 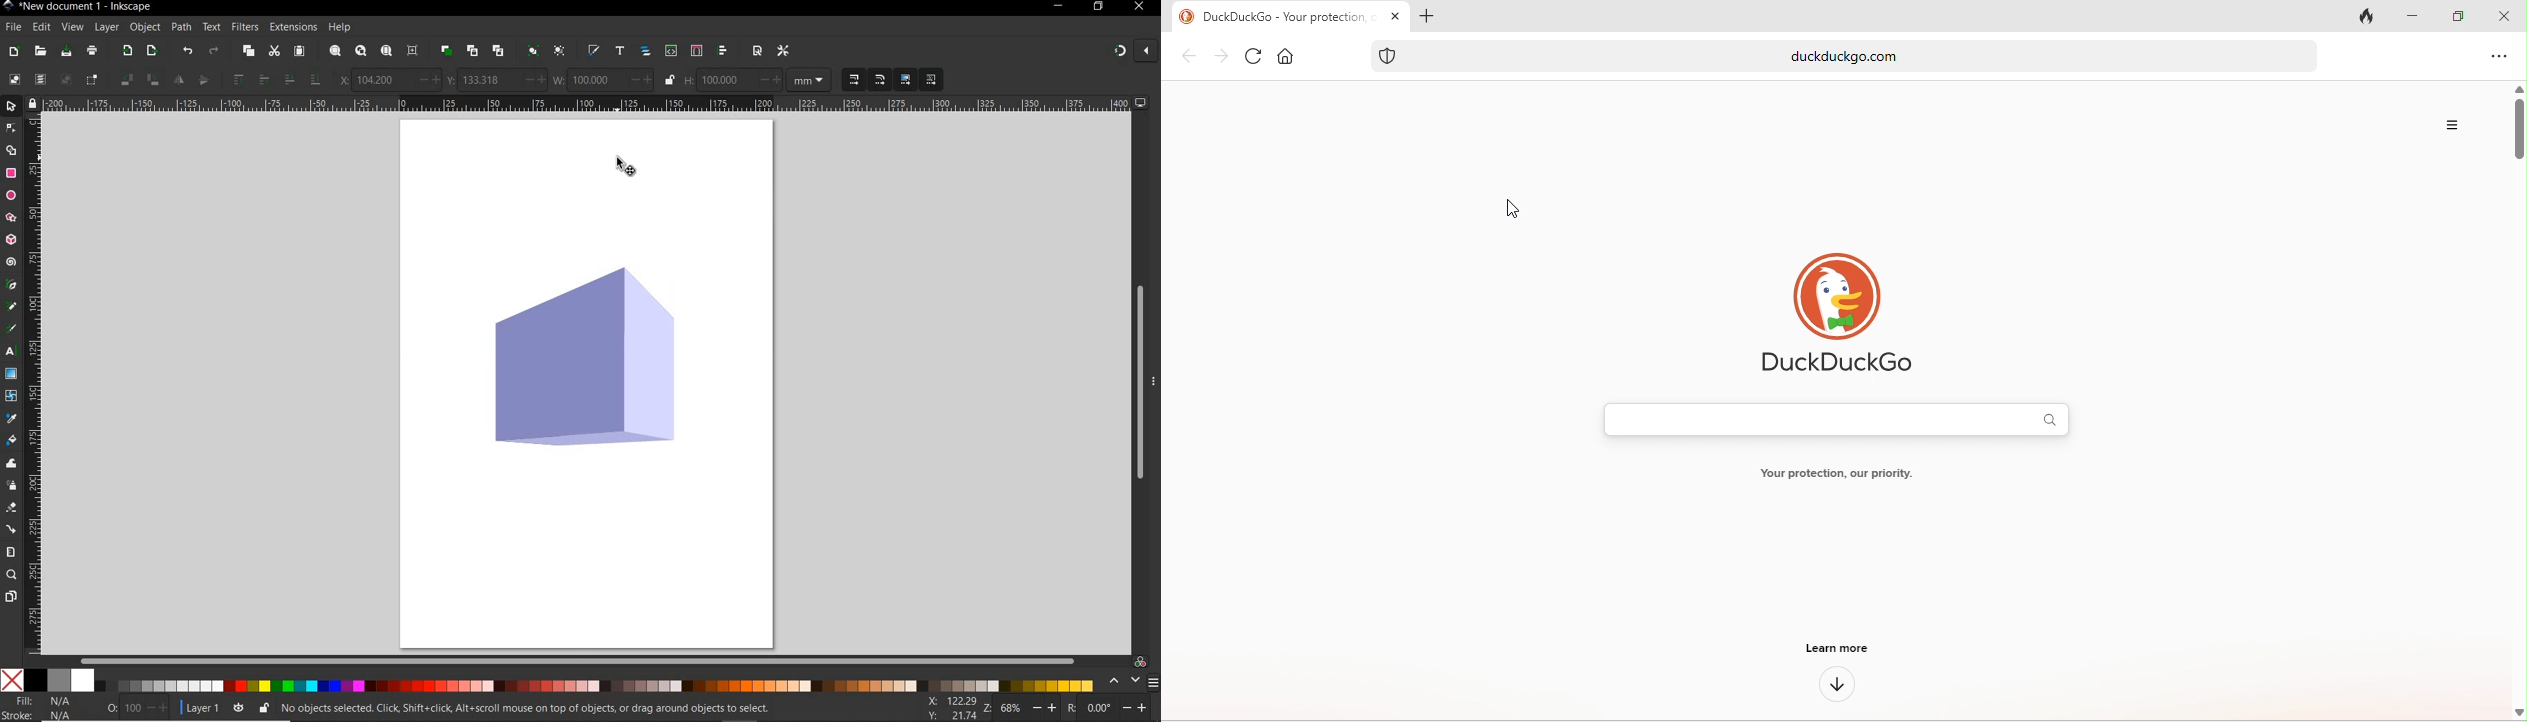 I want to click on move patterns, so click(x=929, y=80).